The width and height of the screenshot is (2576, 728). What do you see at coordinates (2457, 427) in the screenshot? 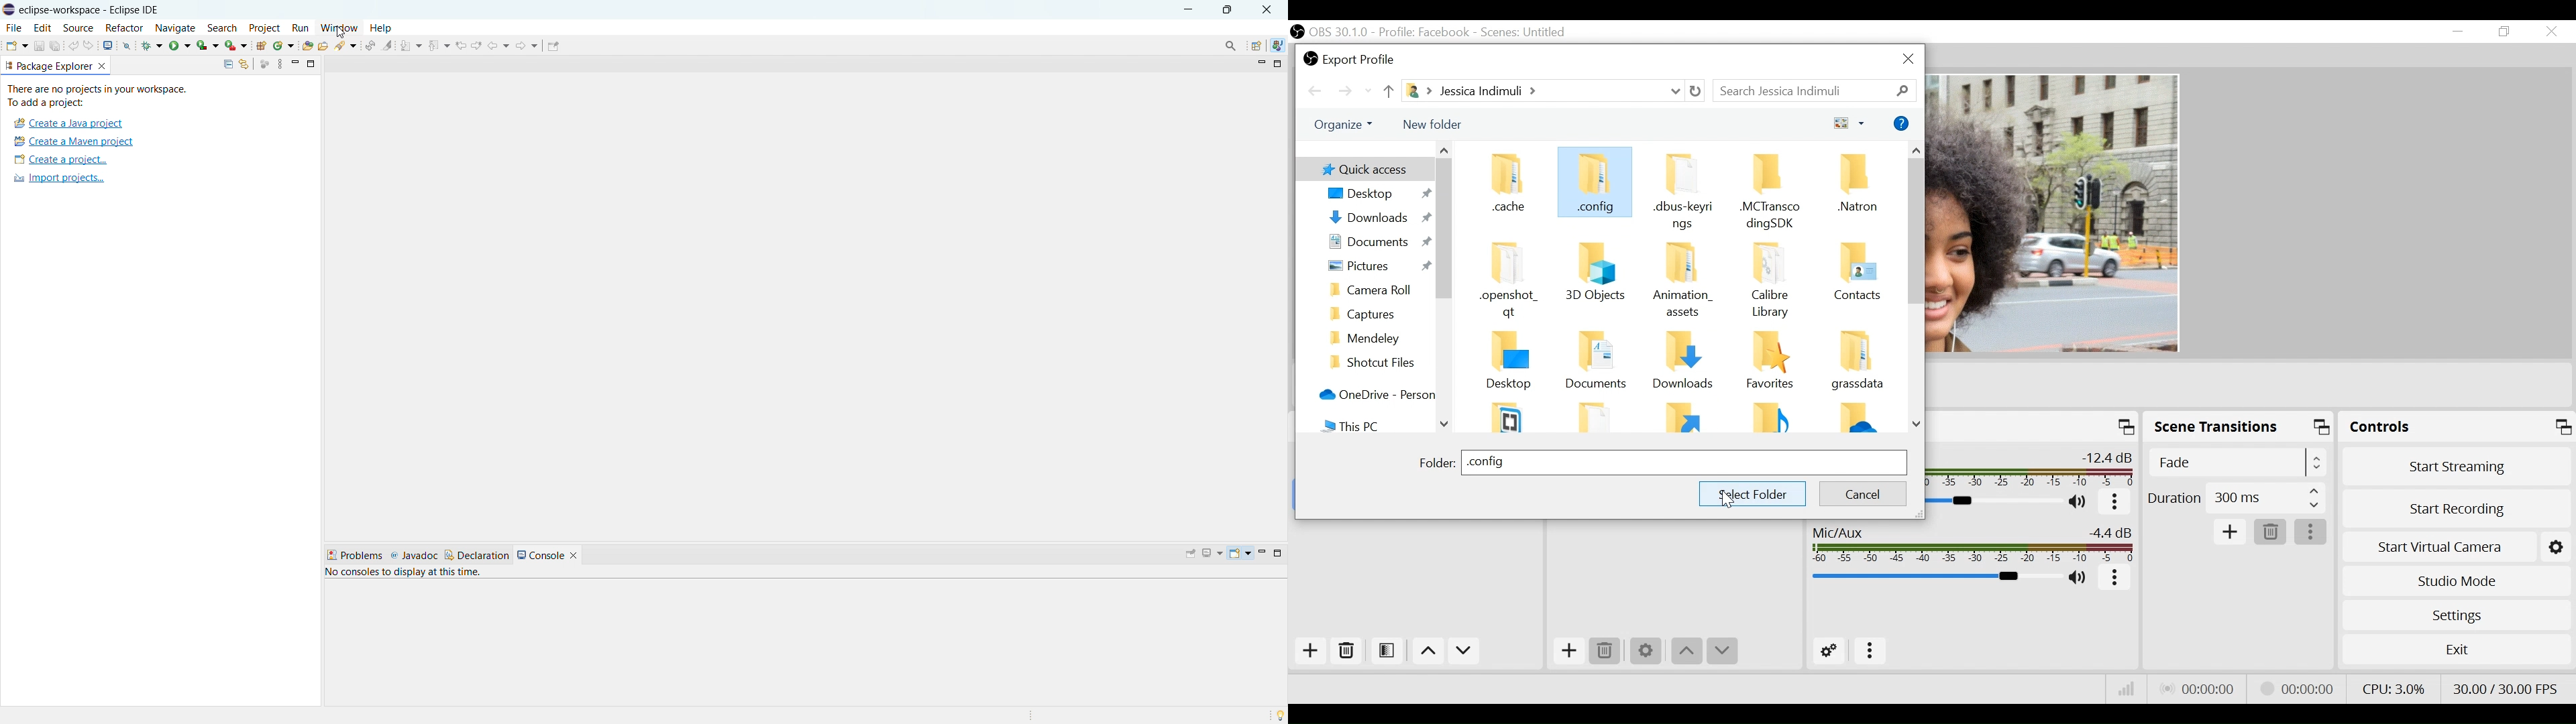
I see `Controls` at bounding box center [2457, 427].